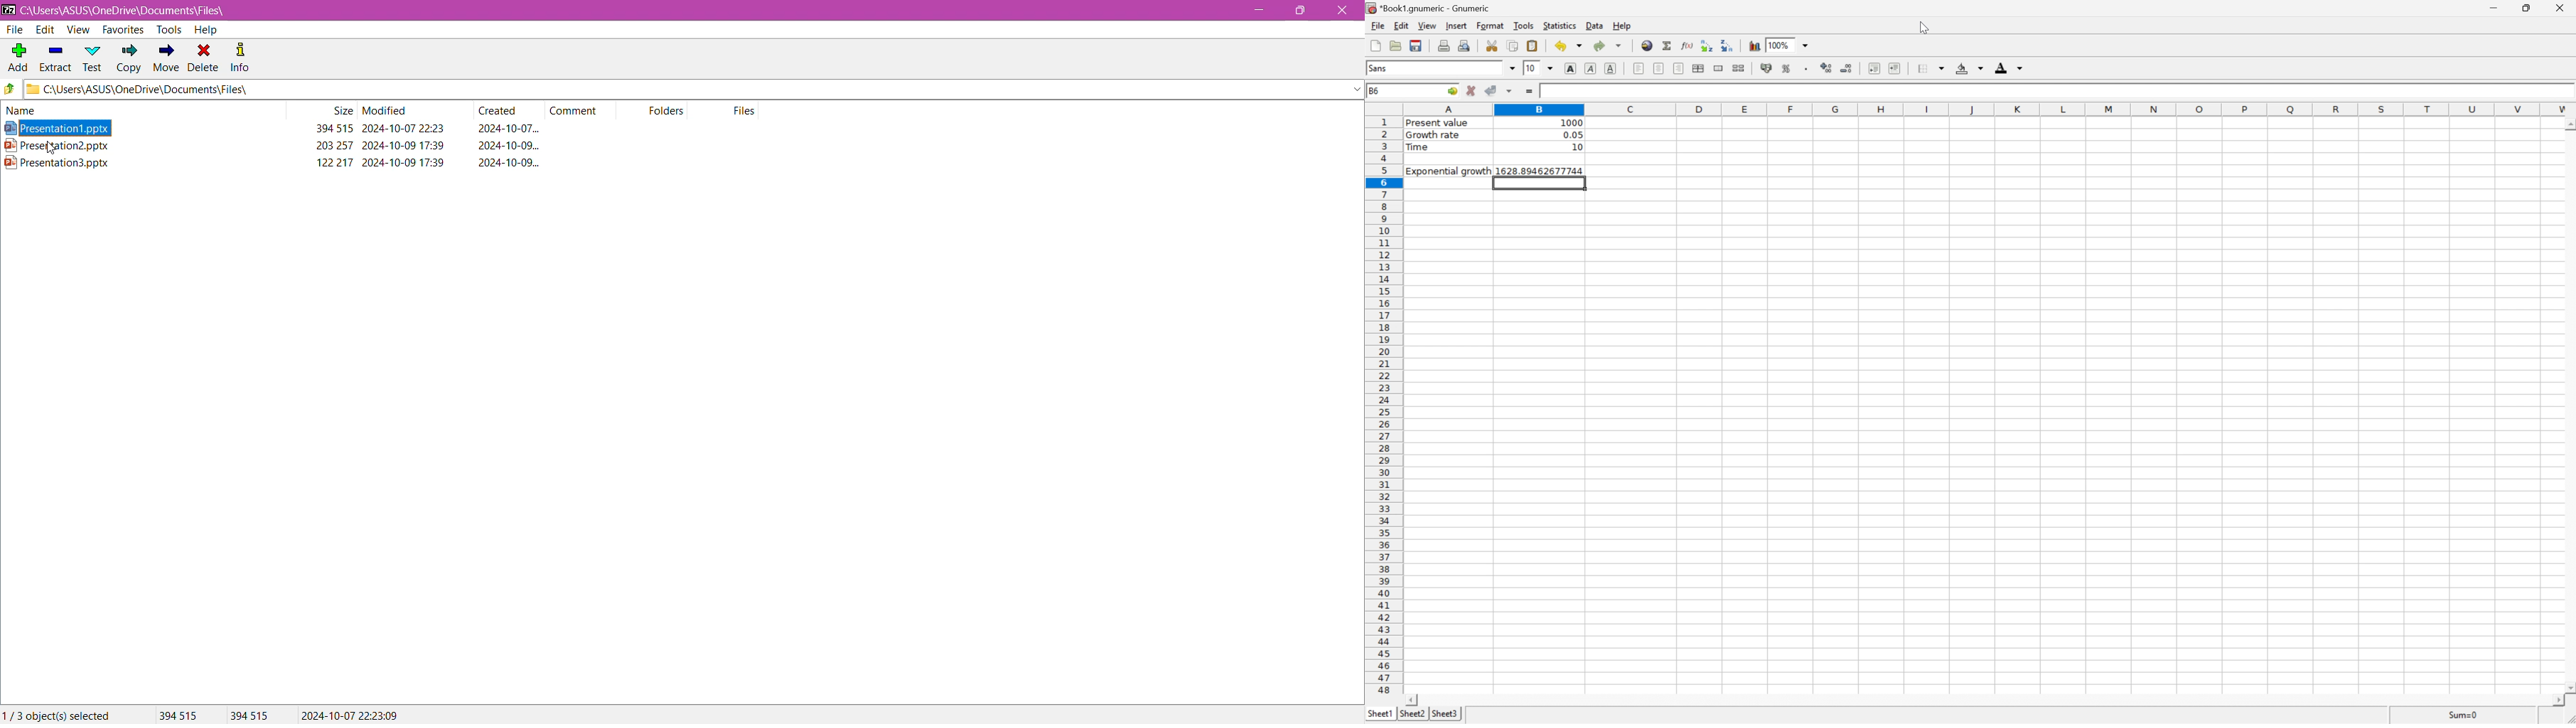 Image resolution: width=2576 pixels, height=728 pixels. Describe the element at coordinates (2461, 714) in the screenshot. I see `Sum=0` at that location.